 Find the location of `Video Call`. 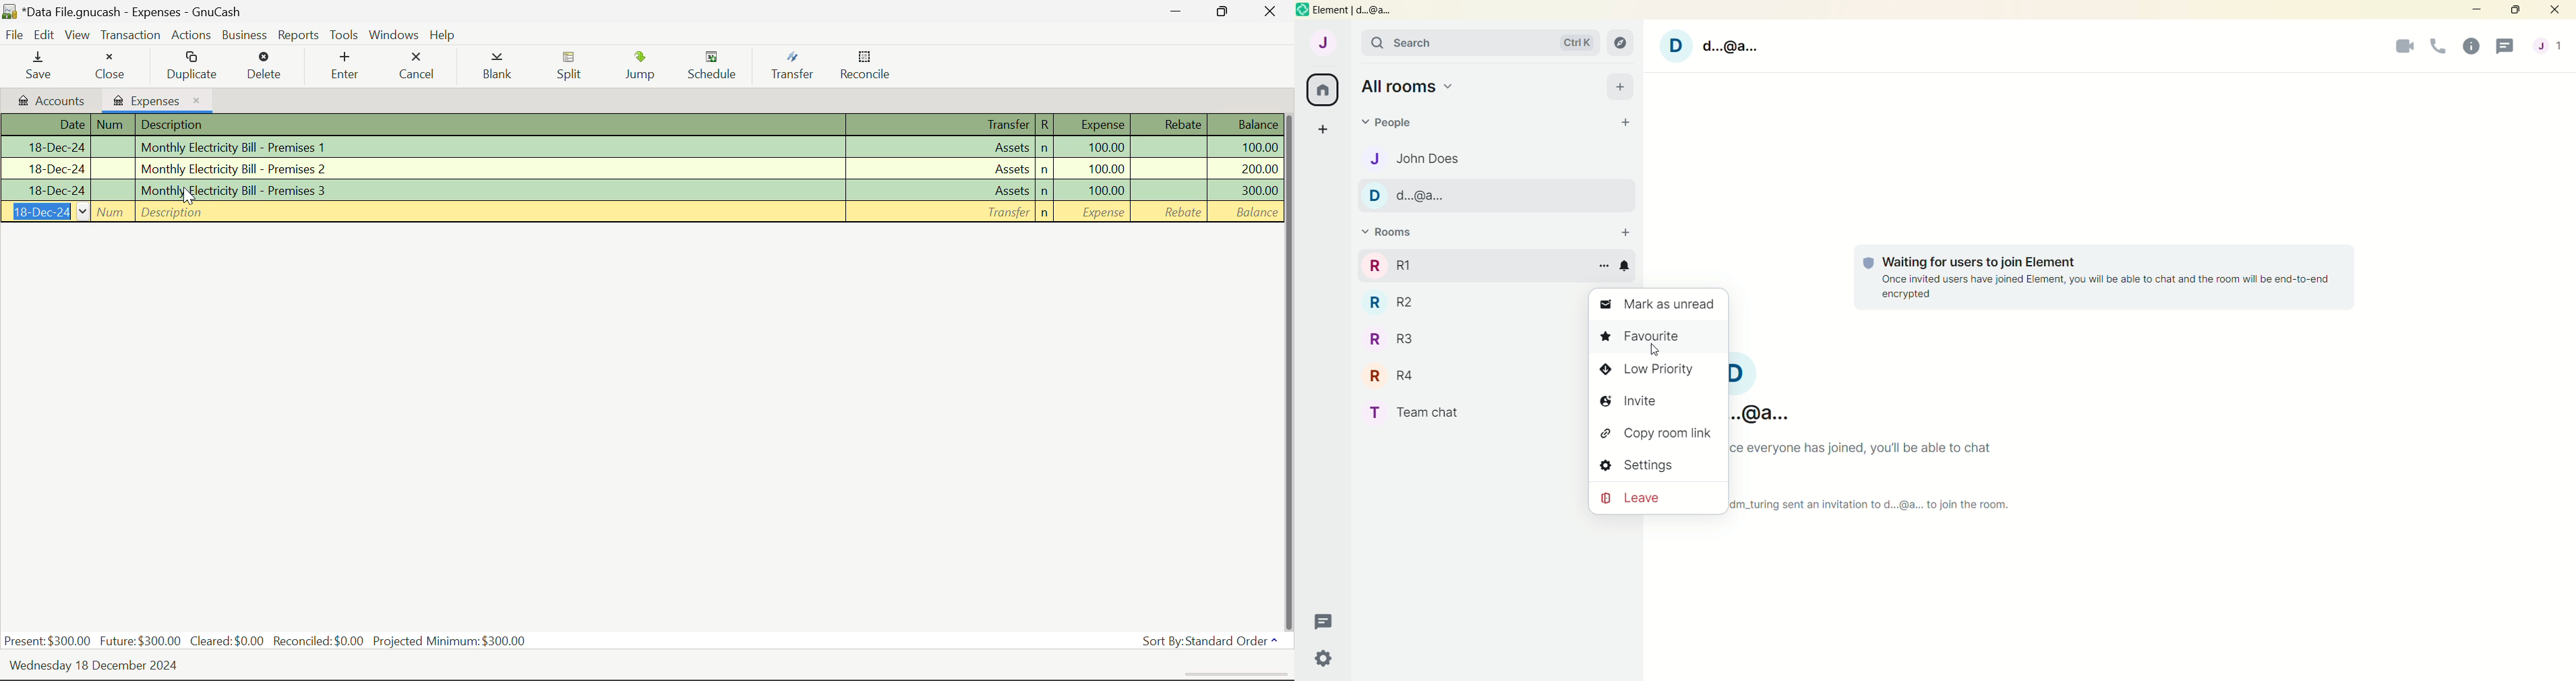

Video Call is located at coordinates (2403, 47).